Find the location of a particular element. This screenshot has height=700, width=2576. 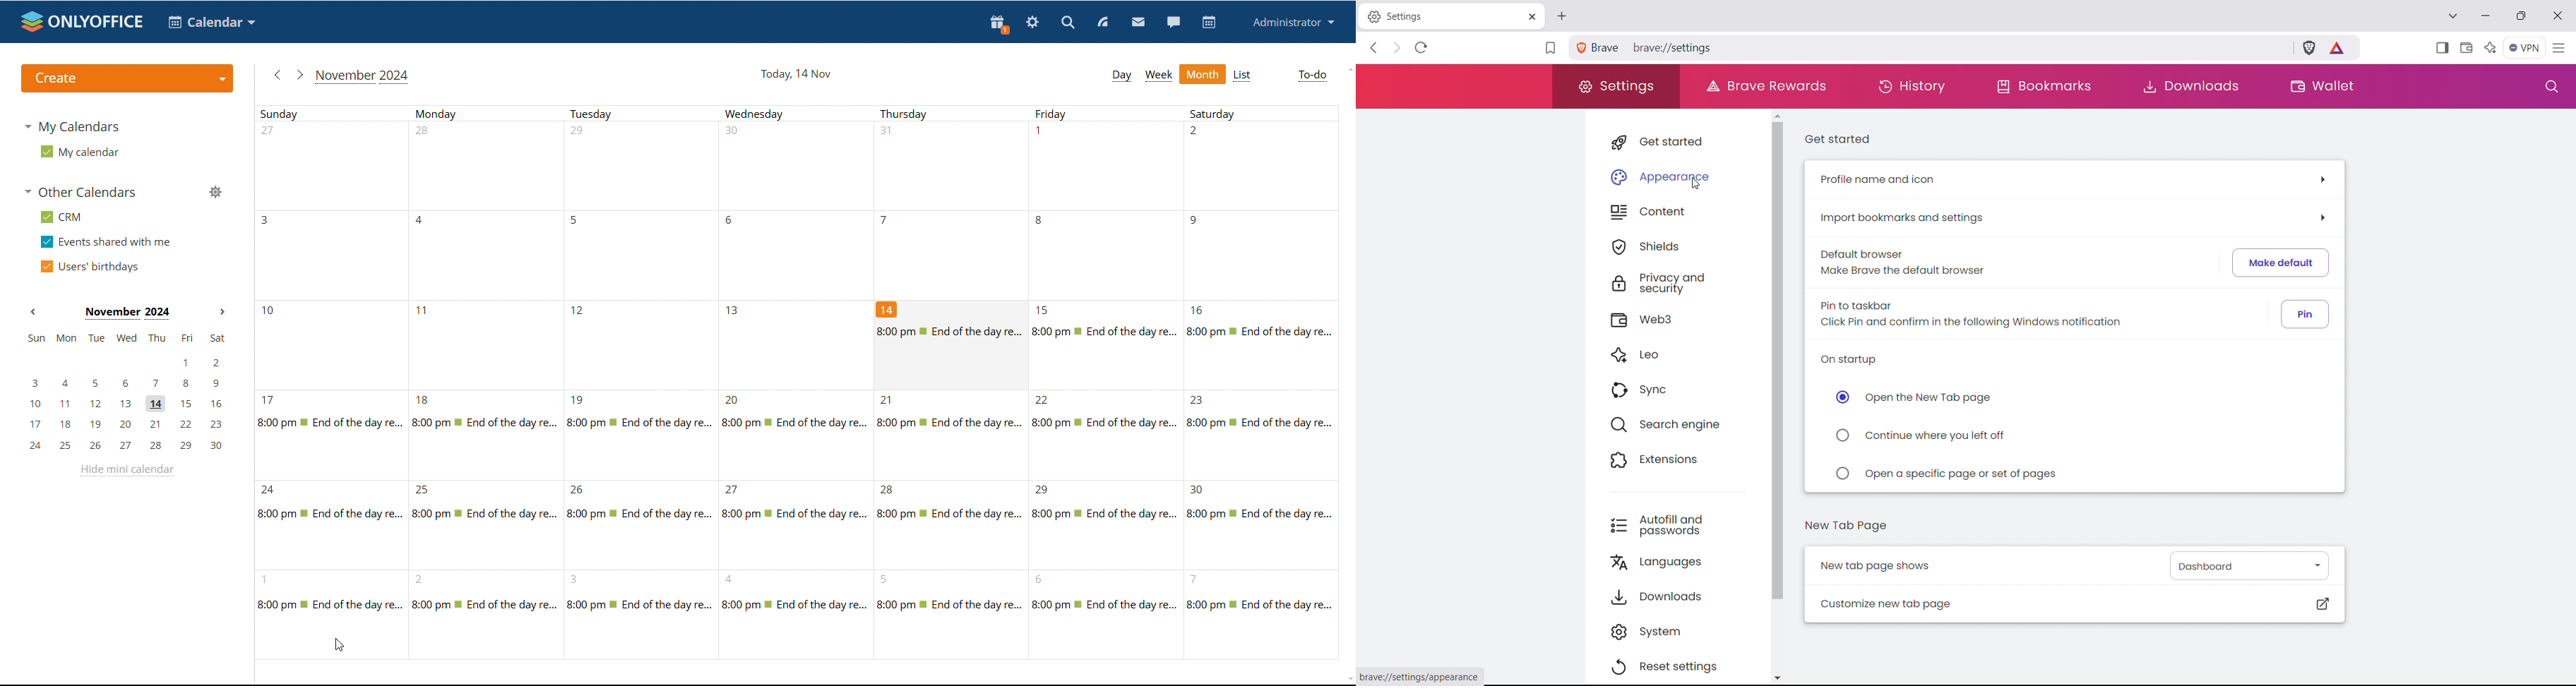

downloads is located at coordinates (1678, 594).